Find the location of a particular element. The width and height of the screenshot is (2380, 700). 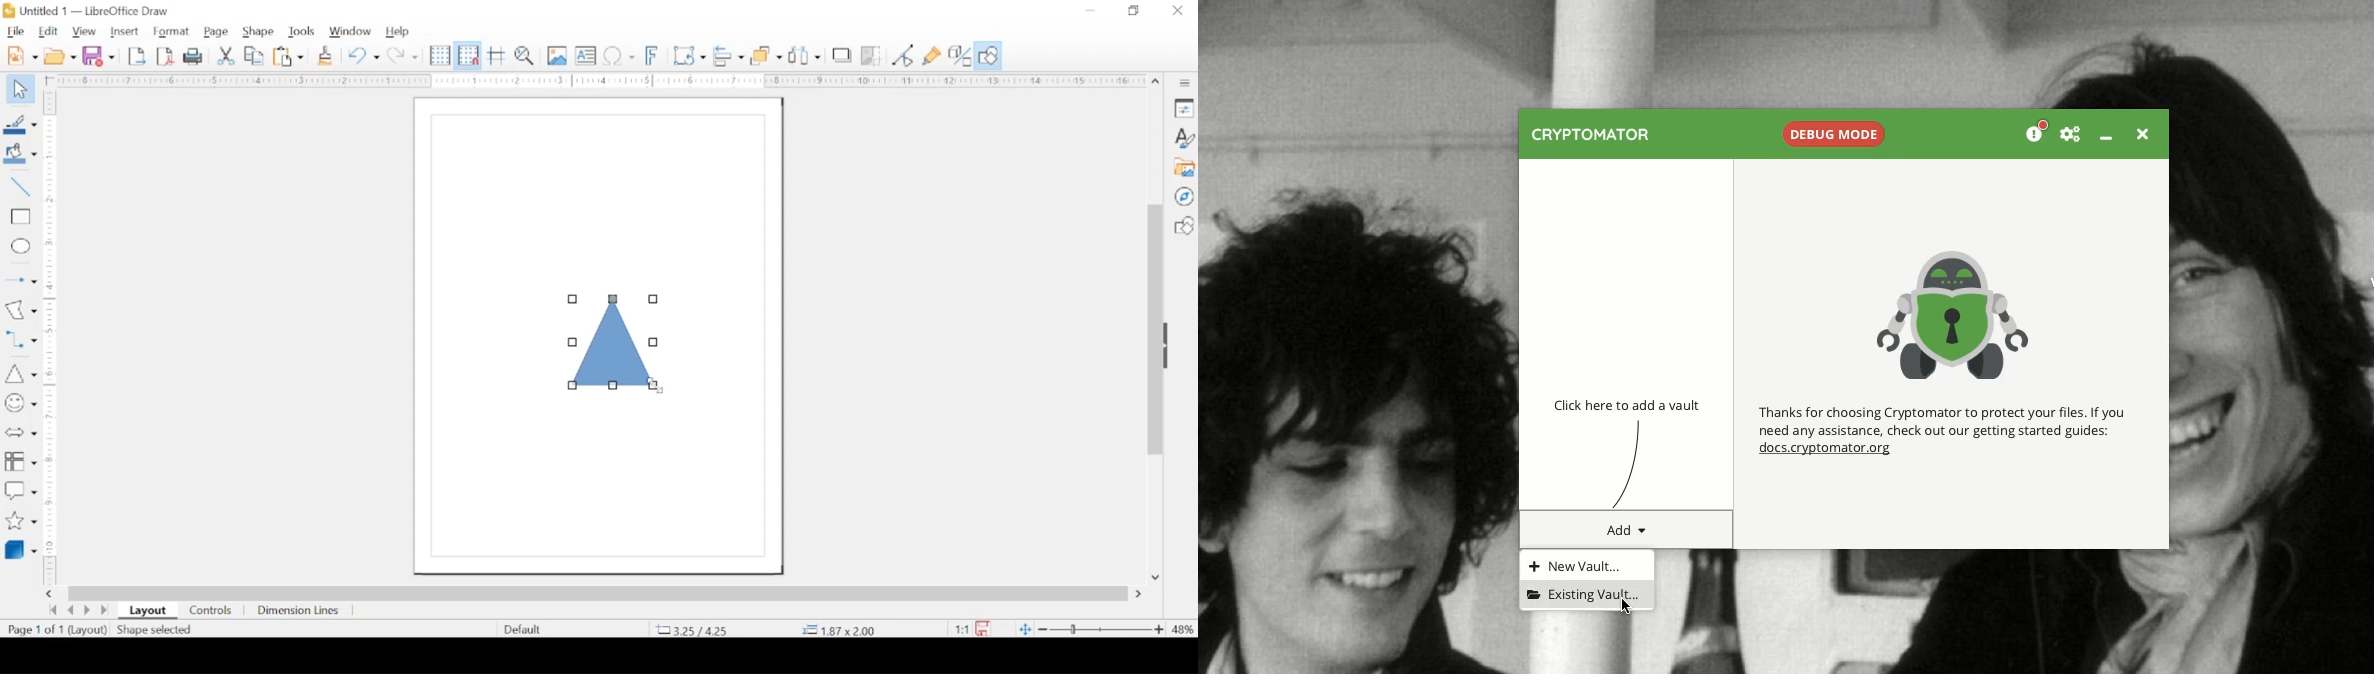

insert image is located at coordinates (558, 56).